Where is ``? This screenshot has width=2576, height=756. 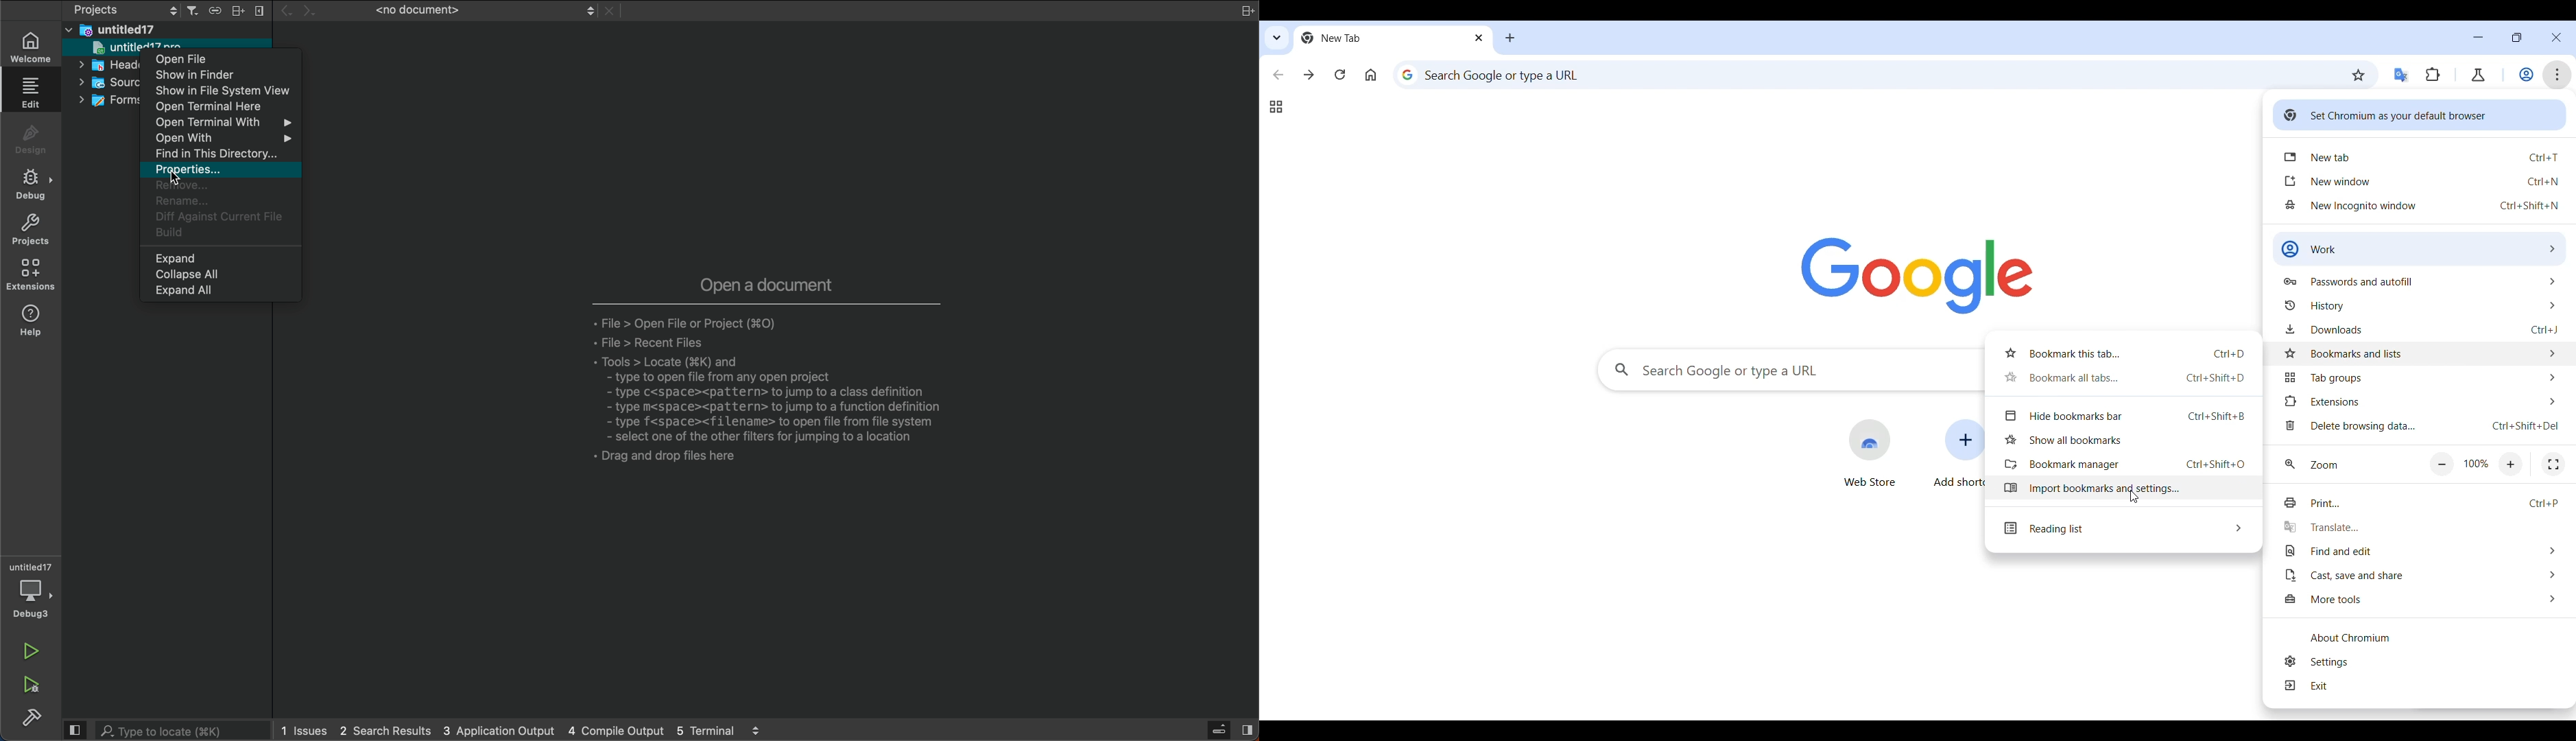  is located at coordinates (237, 10).